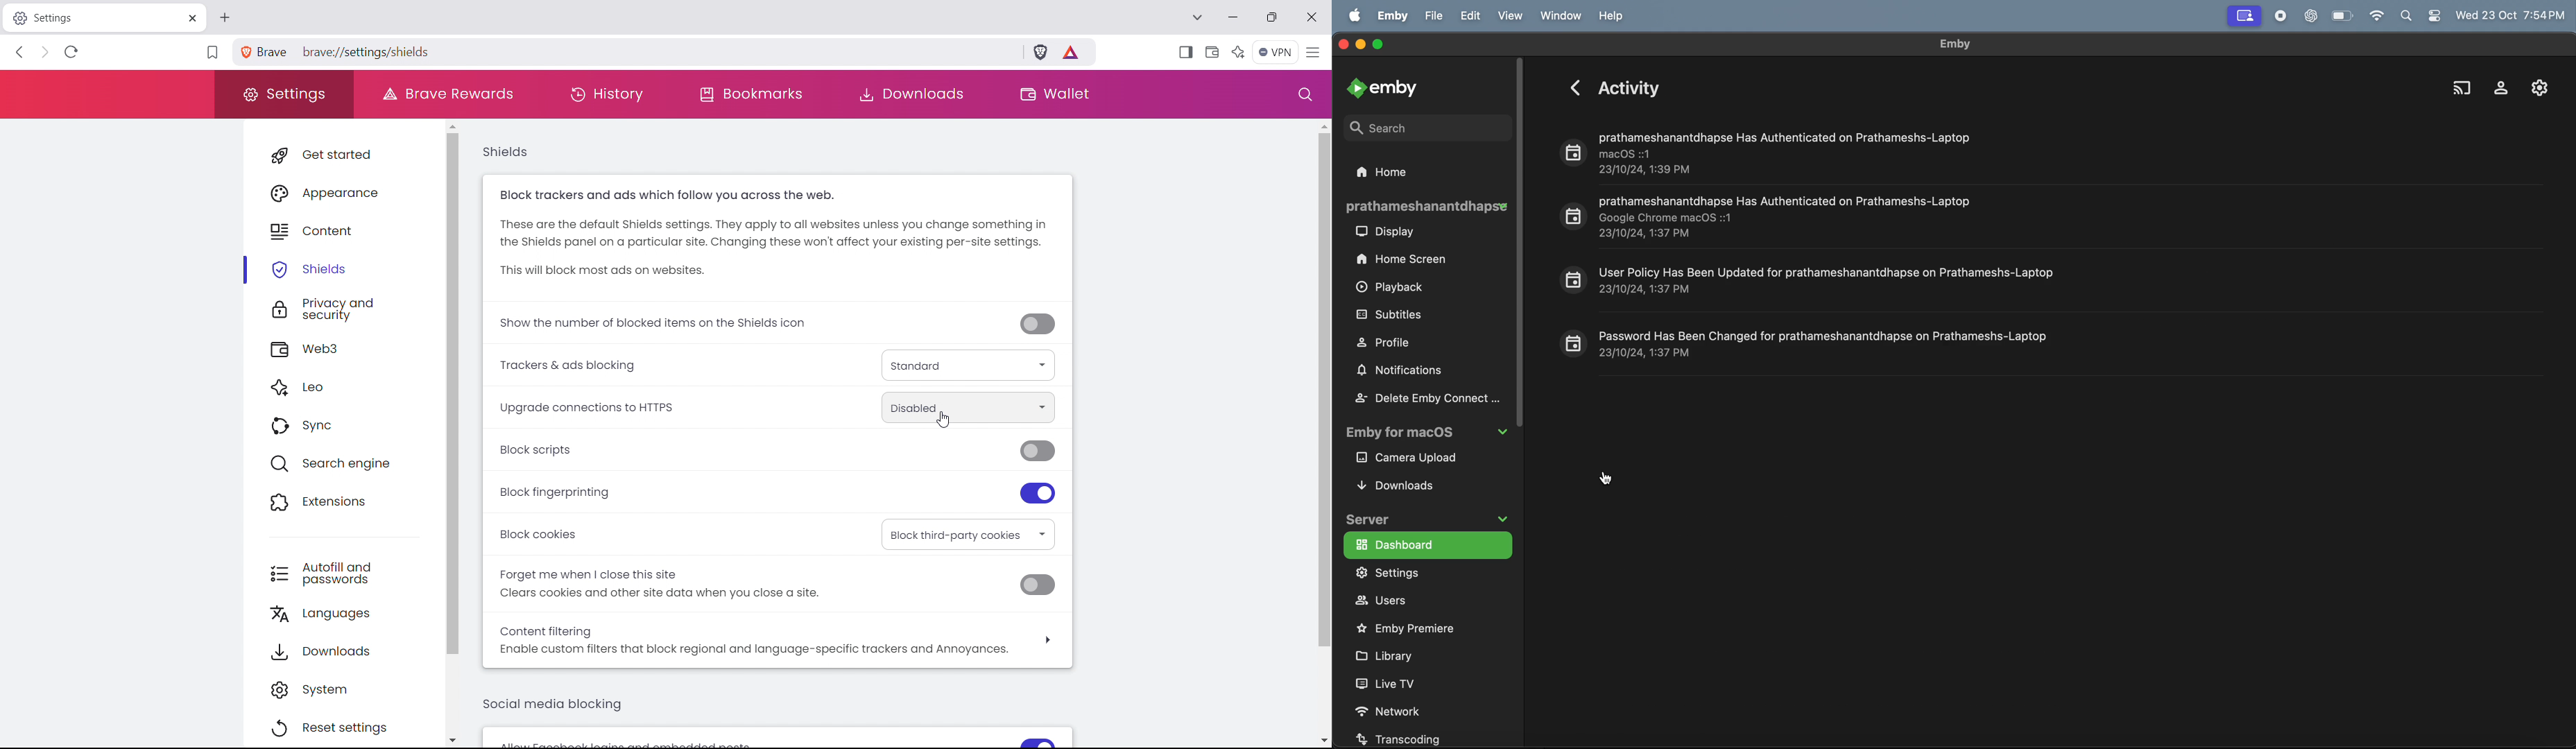  What do you see at coordinates (350, 573) in the screenshot?
I see `autofill and passwords` at bounding box center [350, 573].